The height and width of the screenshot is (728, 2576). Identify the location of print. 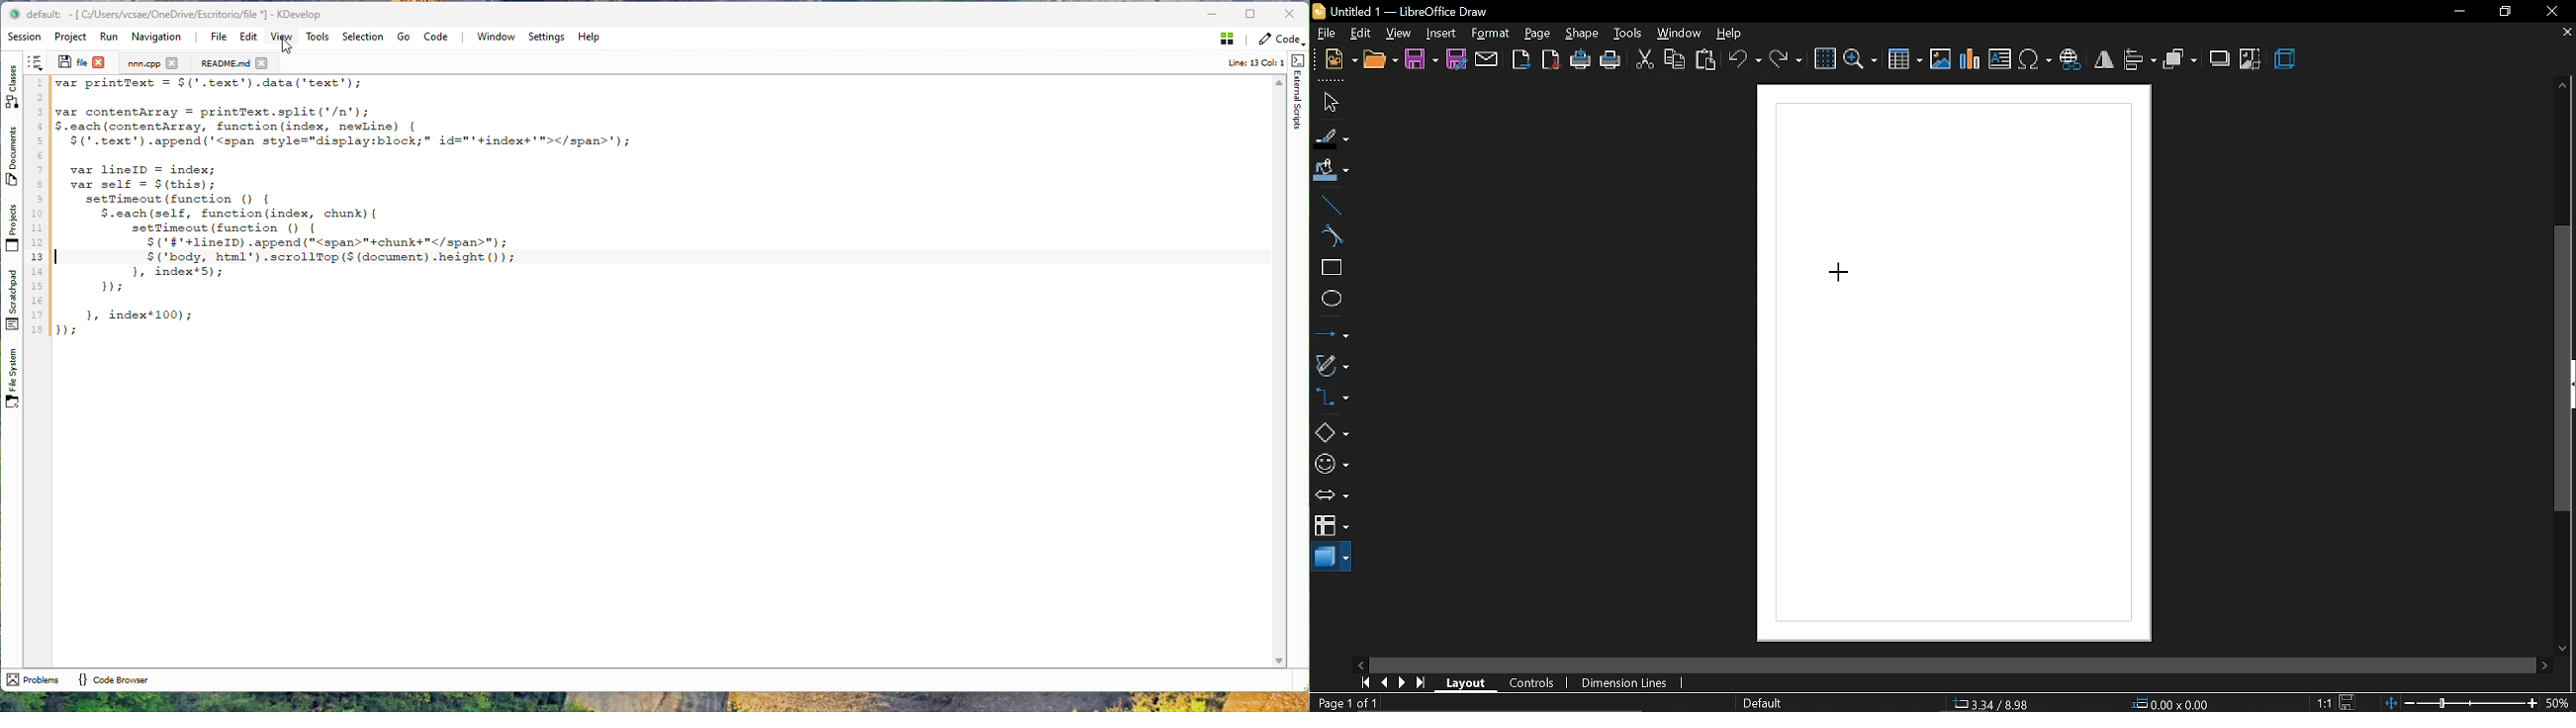
(1610, 62).